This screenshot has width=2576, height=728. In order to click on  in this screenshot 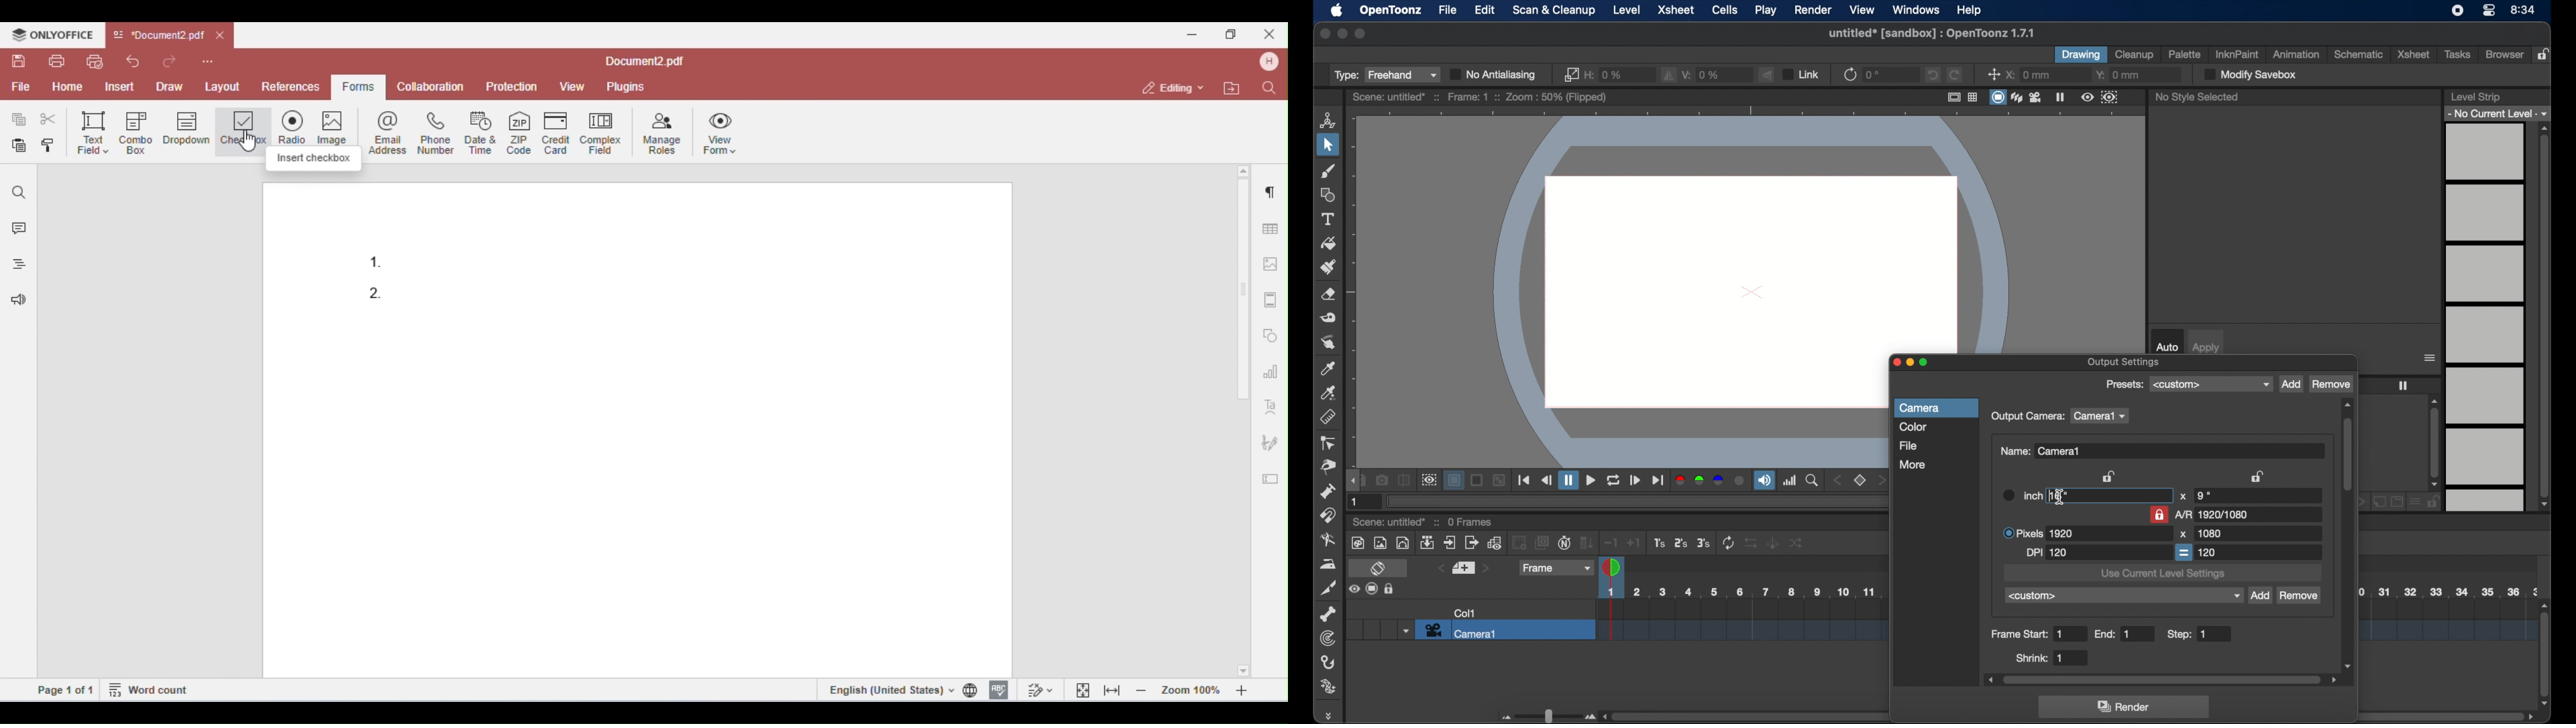, I will do `click(1635, 483)`.